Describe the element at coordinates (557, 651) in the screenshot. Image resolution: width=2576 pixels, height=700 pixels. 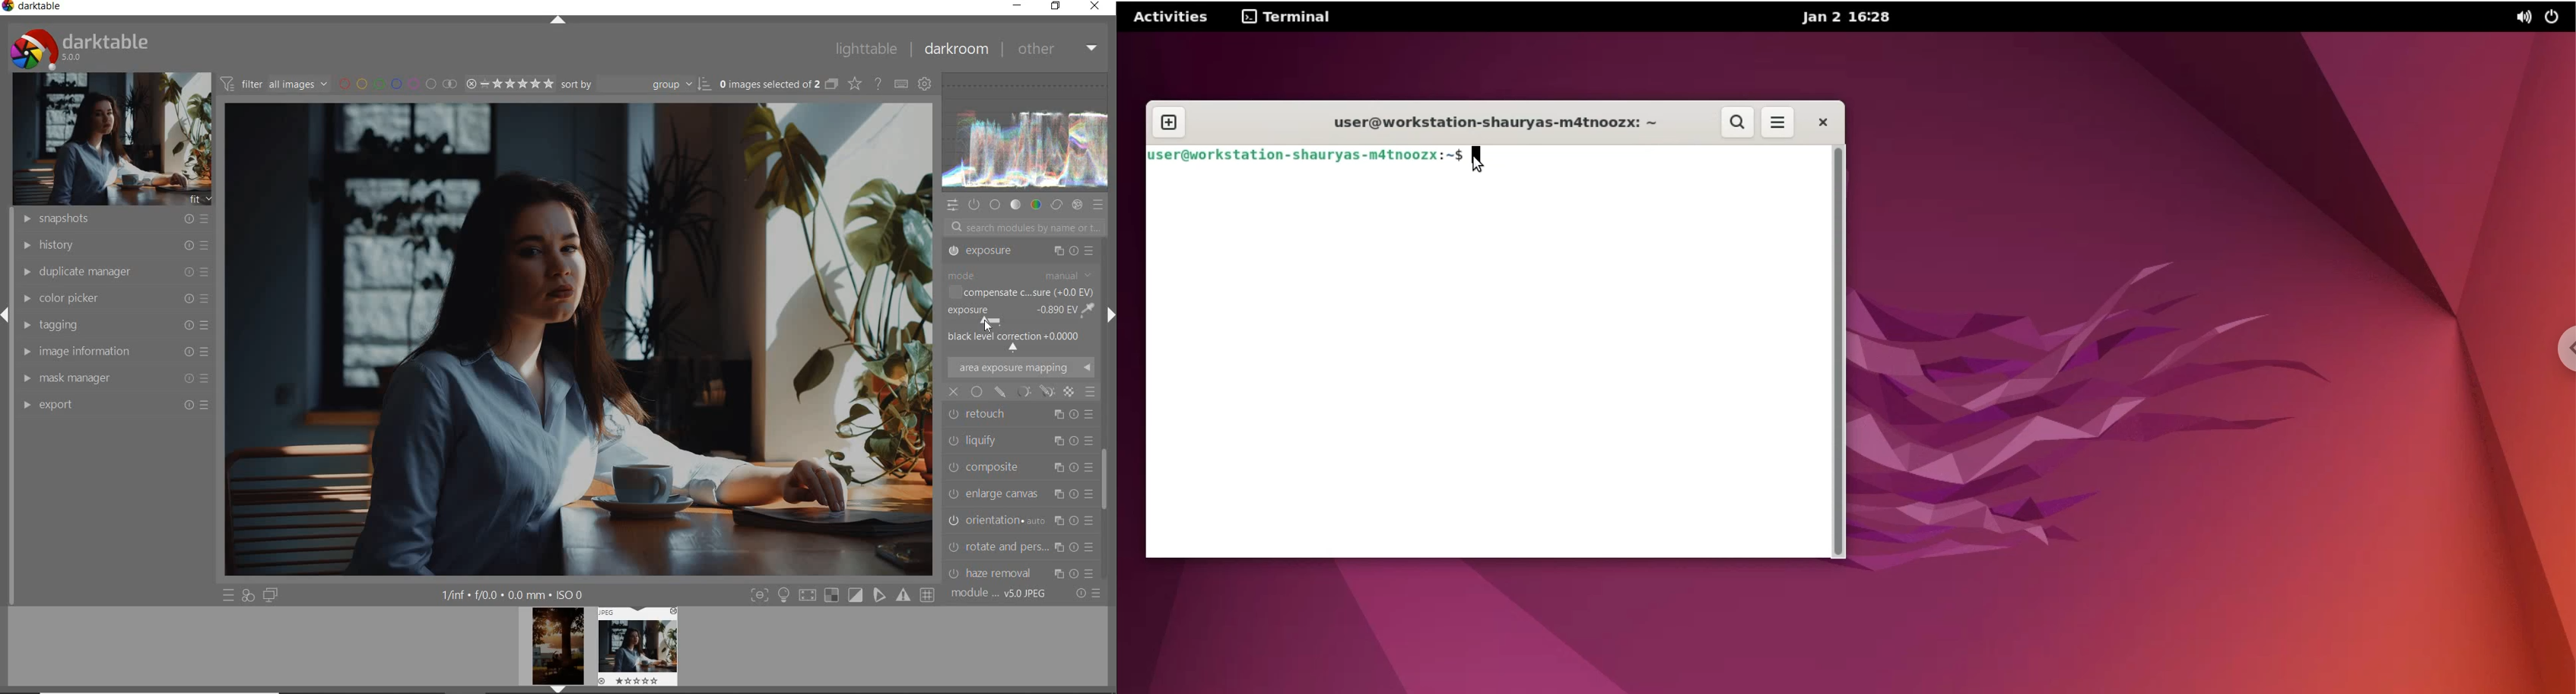
I see `IMAGE PREVIEW` at that location.